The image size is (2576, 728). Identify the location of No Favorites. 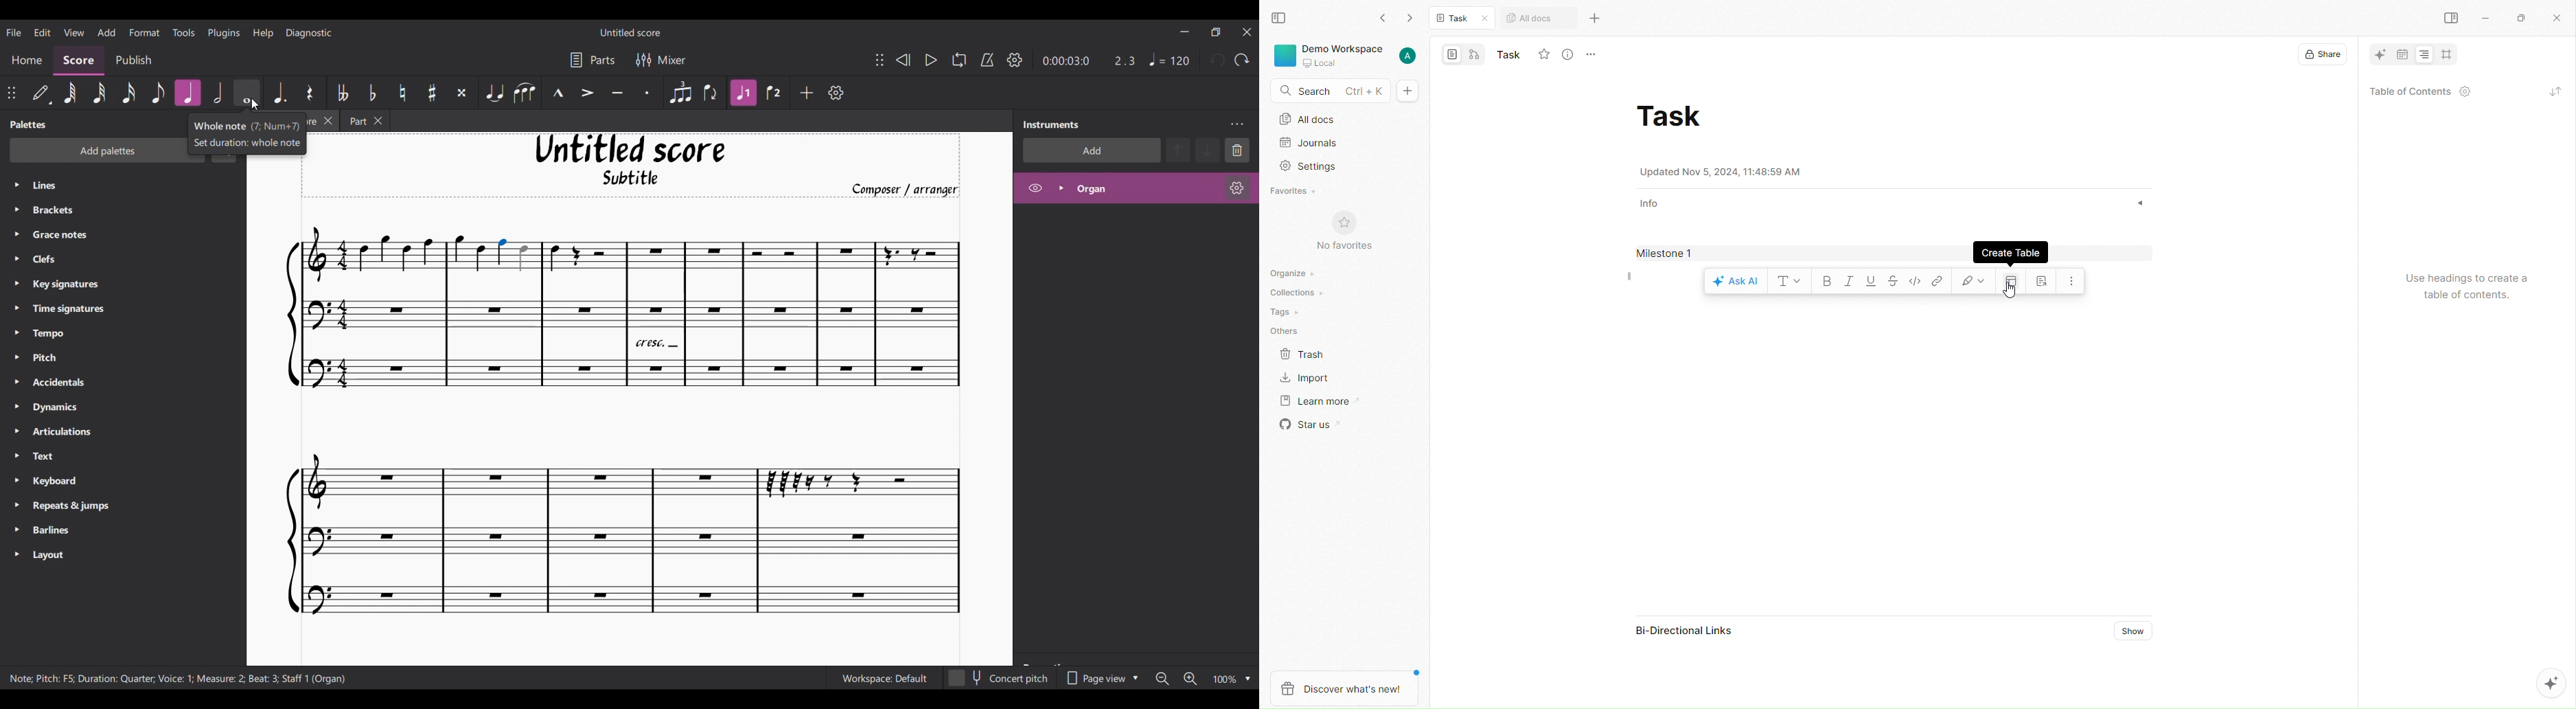
(1339, 233).